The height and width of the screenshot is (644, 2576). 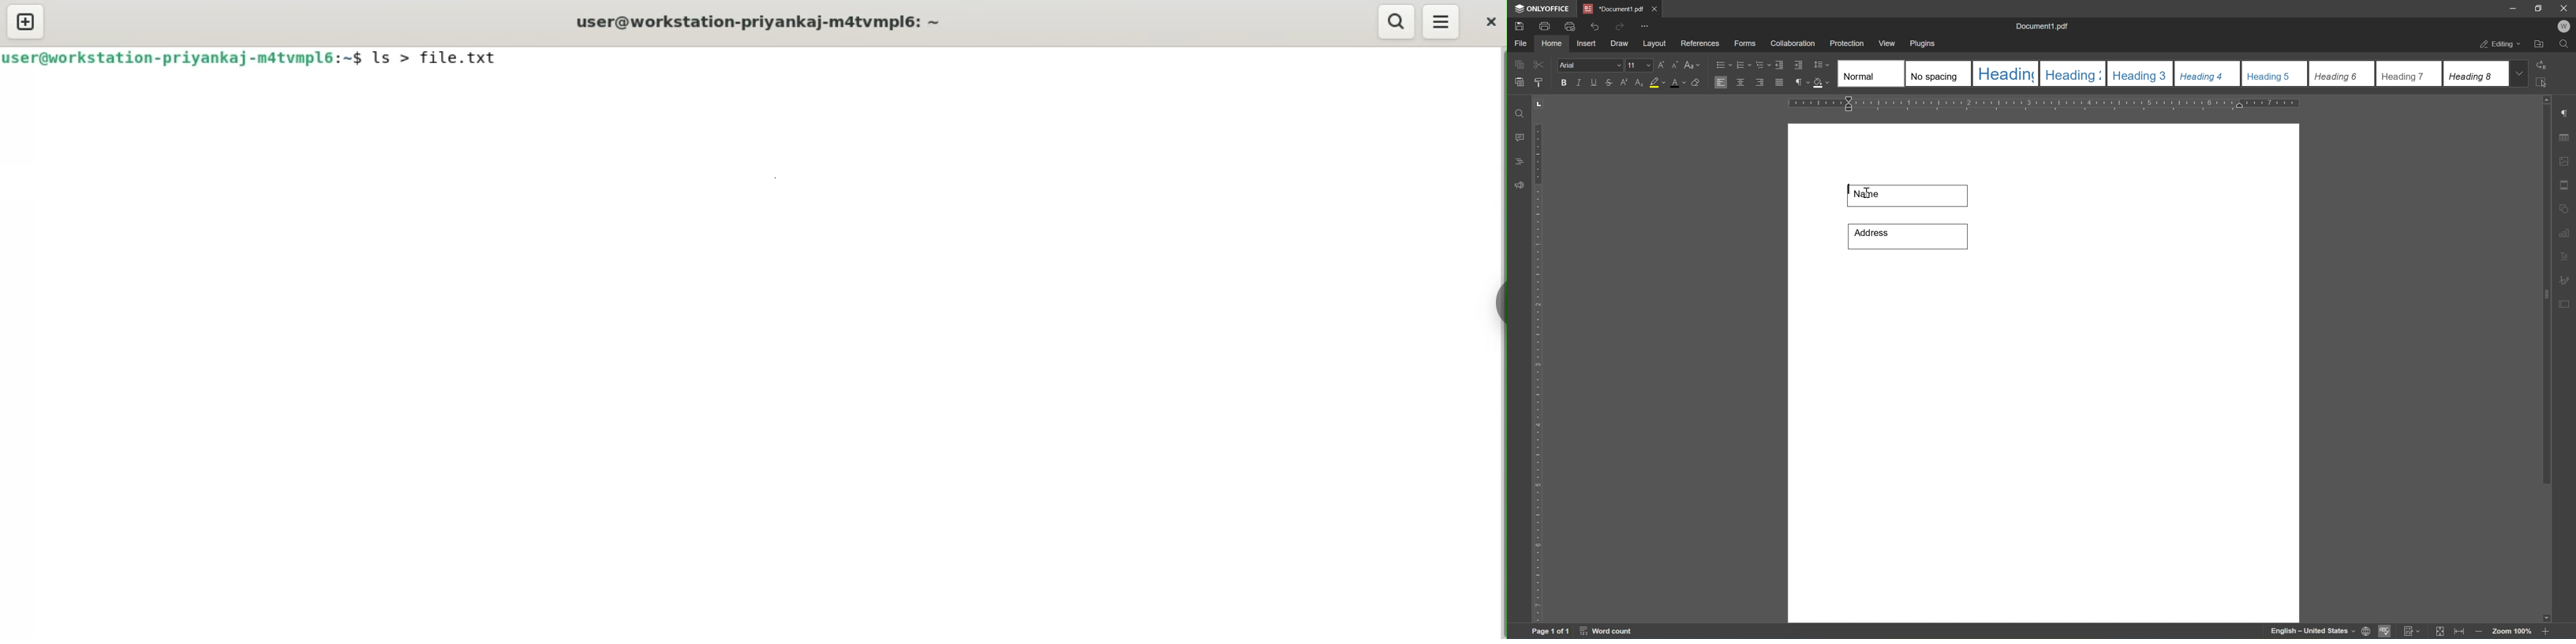 I want to click on editing, so click(x=2497, y=45).